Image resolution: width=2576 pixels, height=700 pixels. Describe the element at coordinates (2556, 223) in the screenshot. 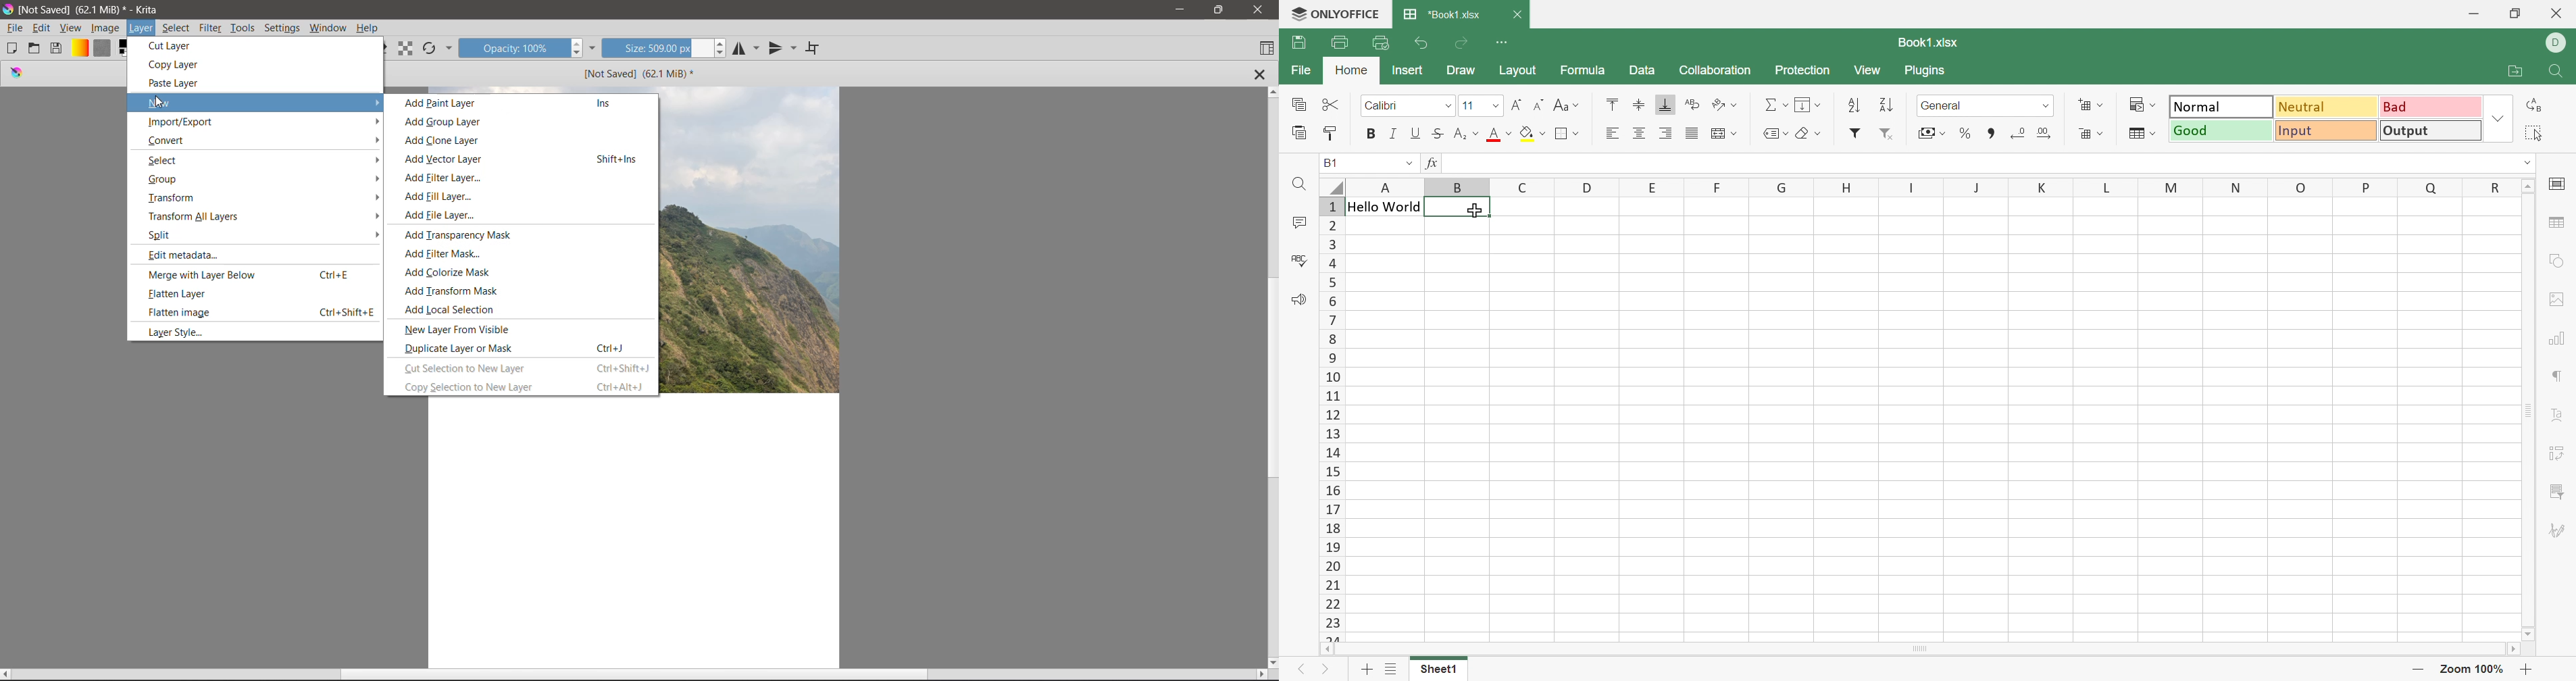

I see `table settings` at that location.